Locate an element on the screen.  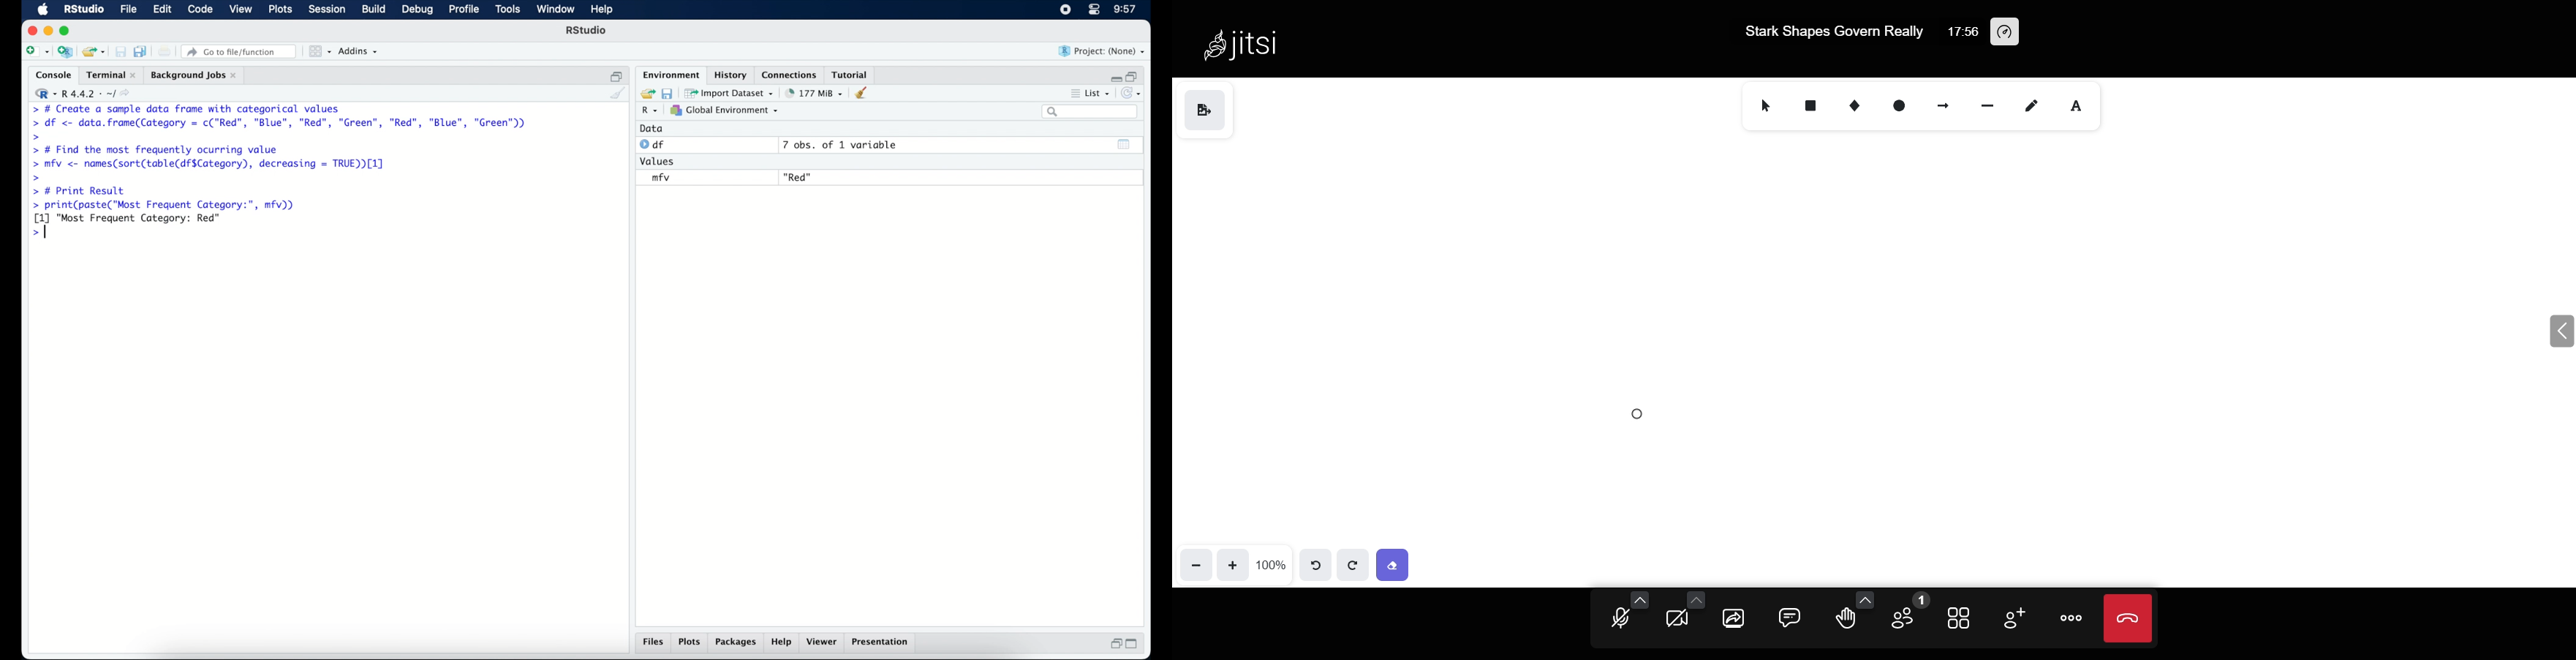
invite people is located at coordinates (2014, 618).